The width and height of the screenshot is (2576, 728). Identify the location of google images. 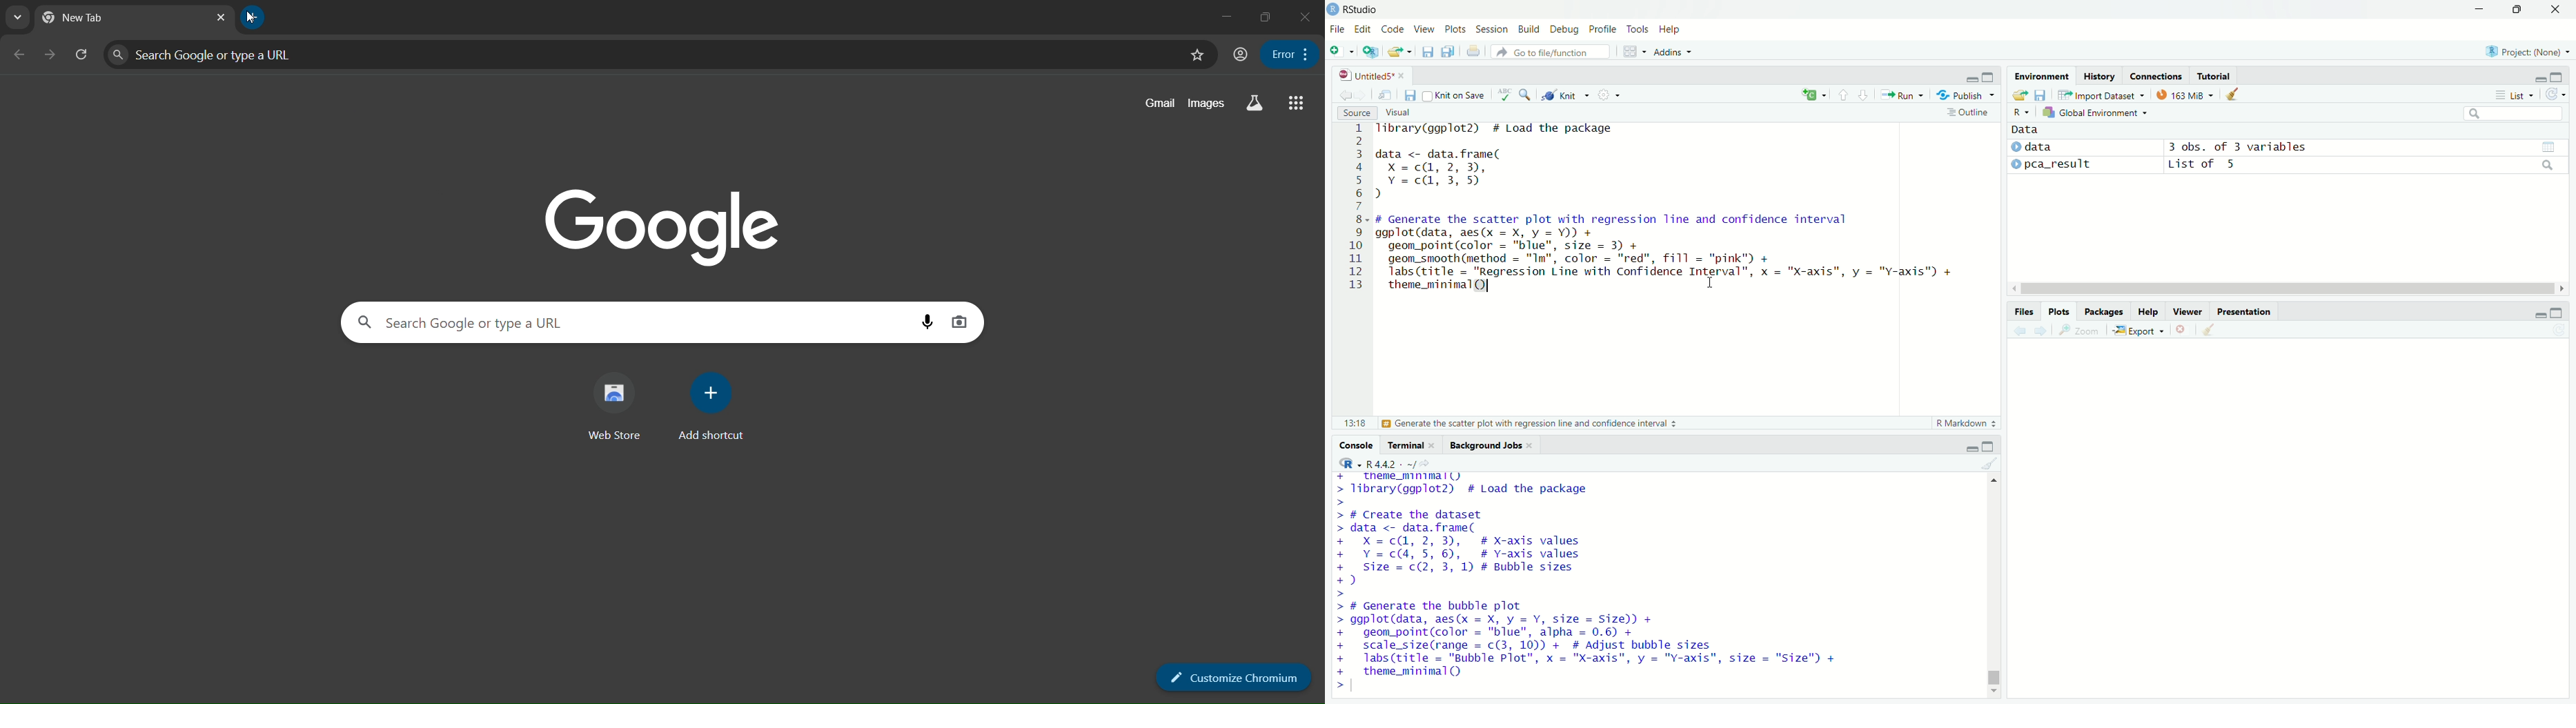
(1208, 104).